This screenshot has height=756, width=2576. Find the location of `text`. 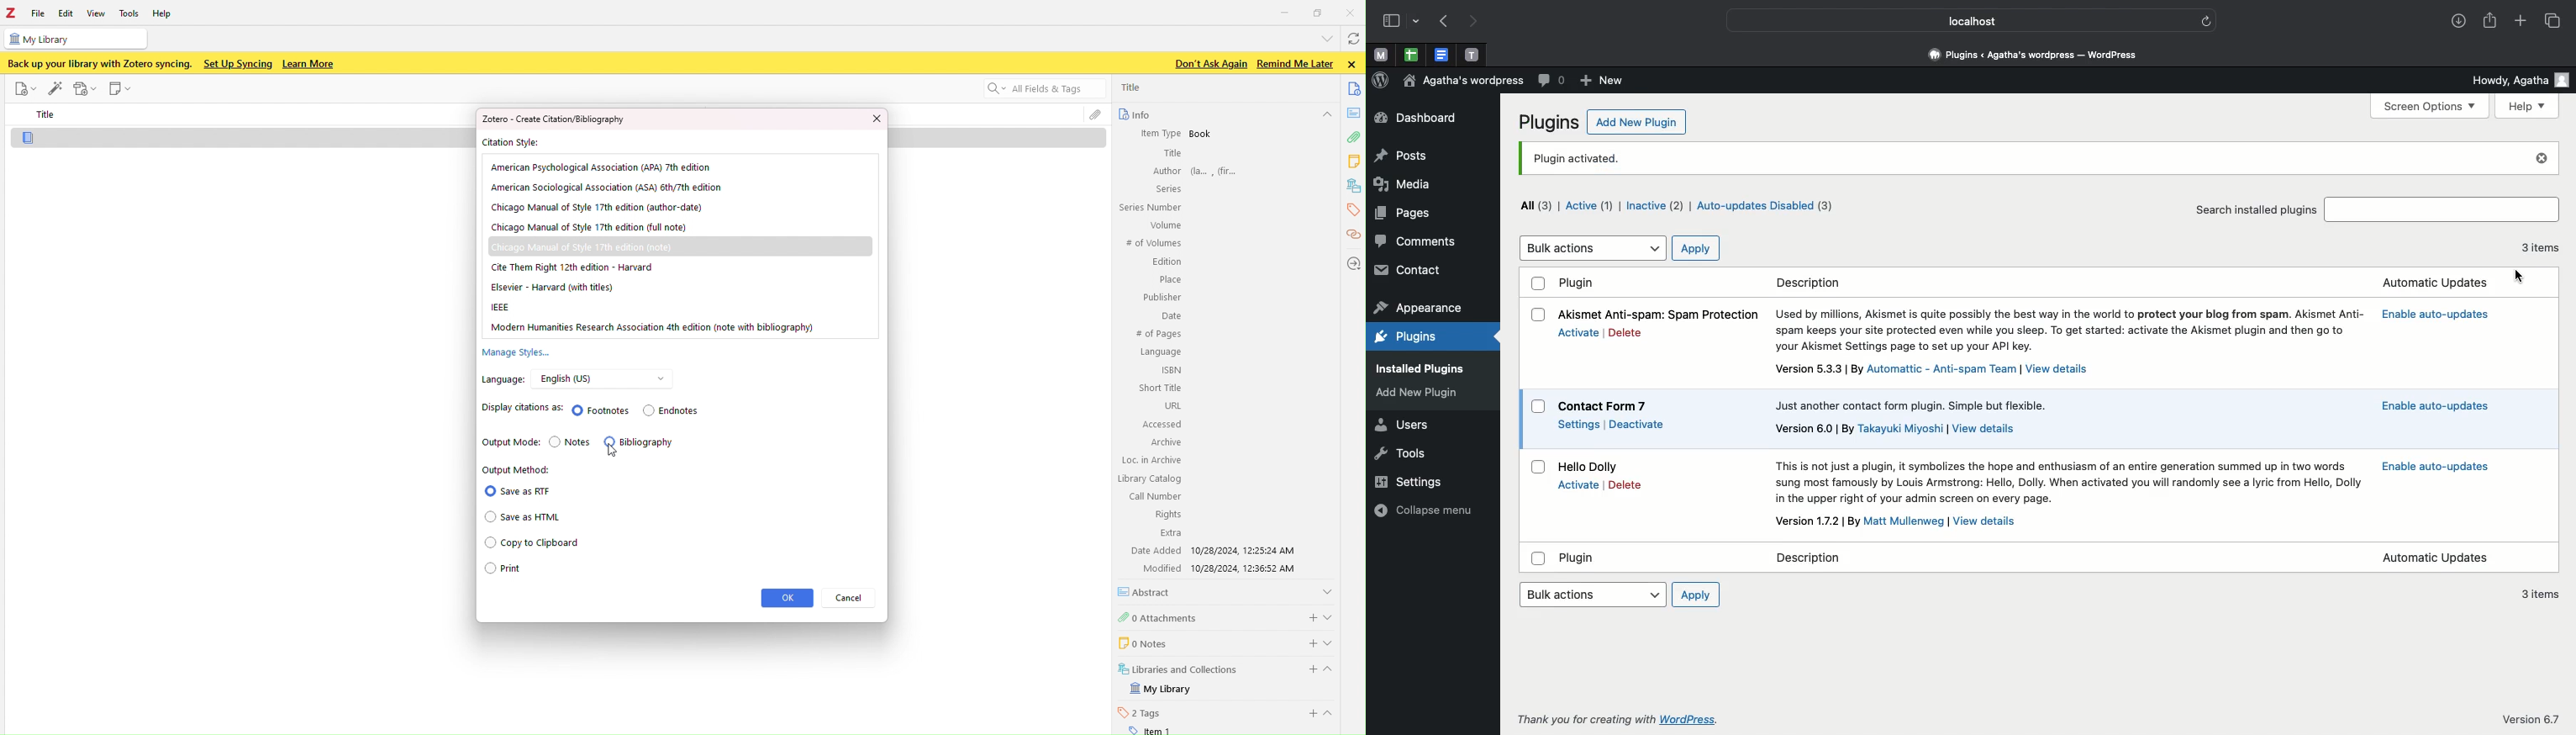

text is located at coordinates (558, 119).